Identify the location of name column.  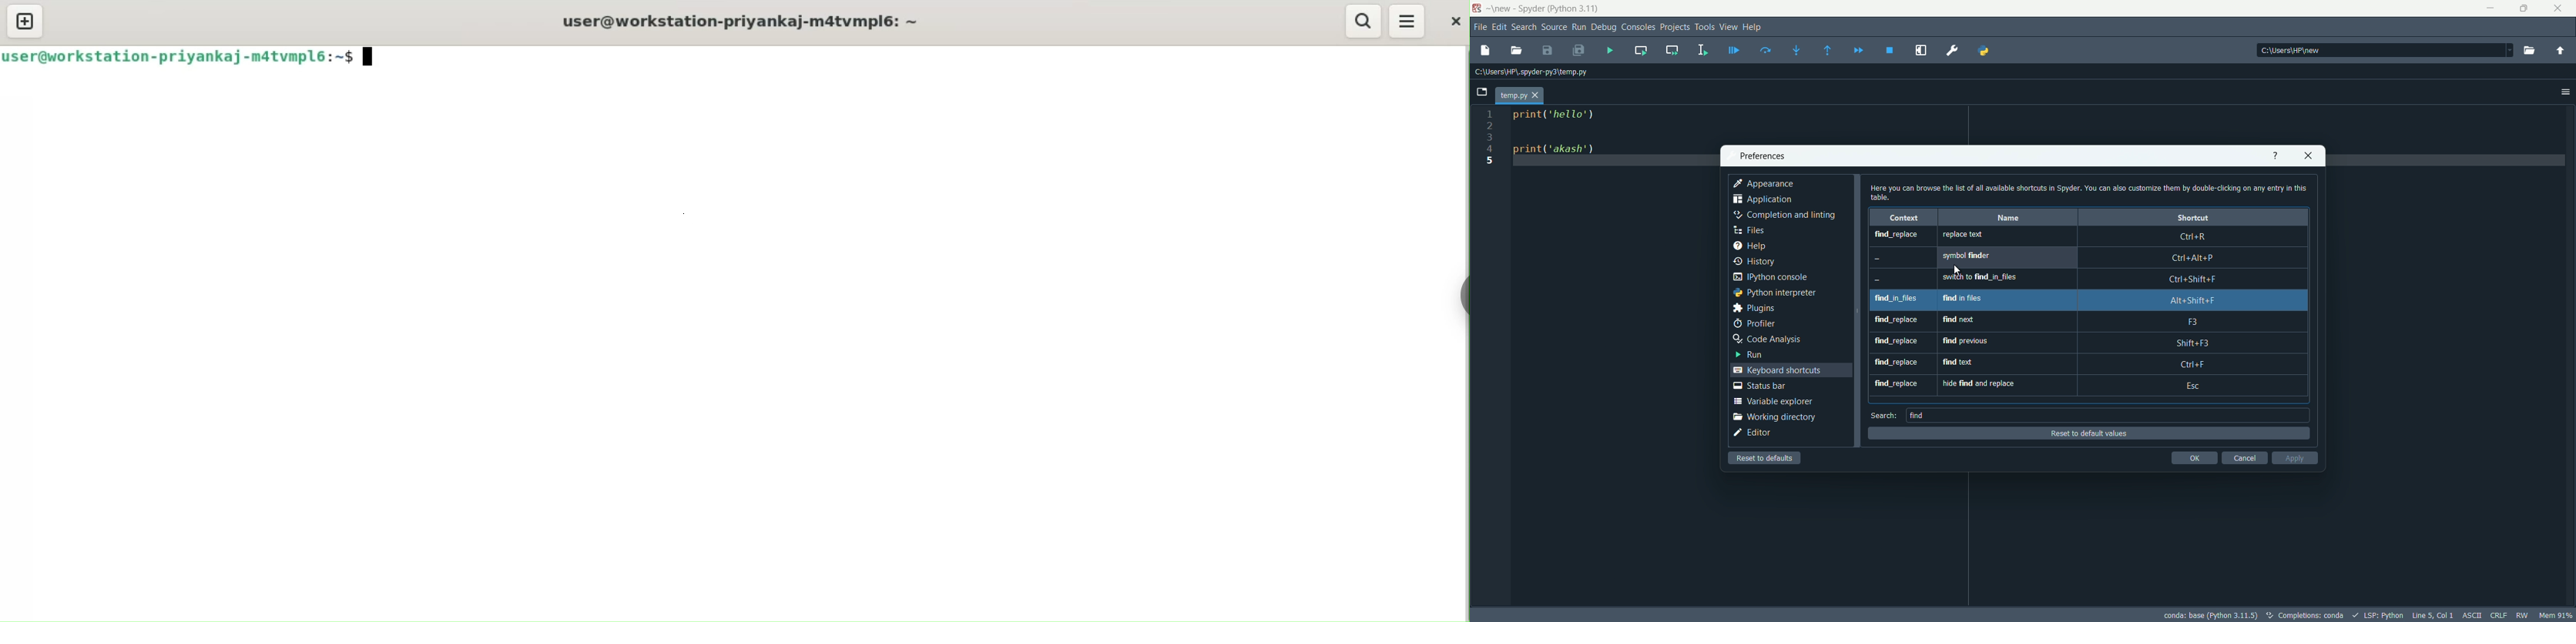
(2008, 217).